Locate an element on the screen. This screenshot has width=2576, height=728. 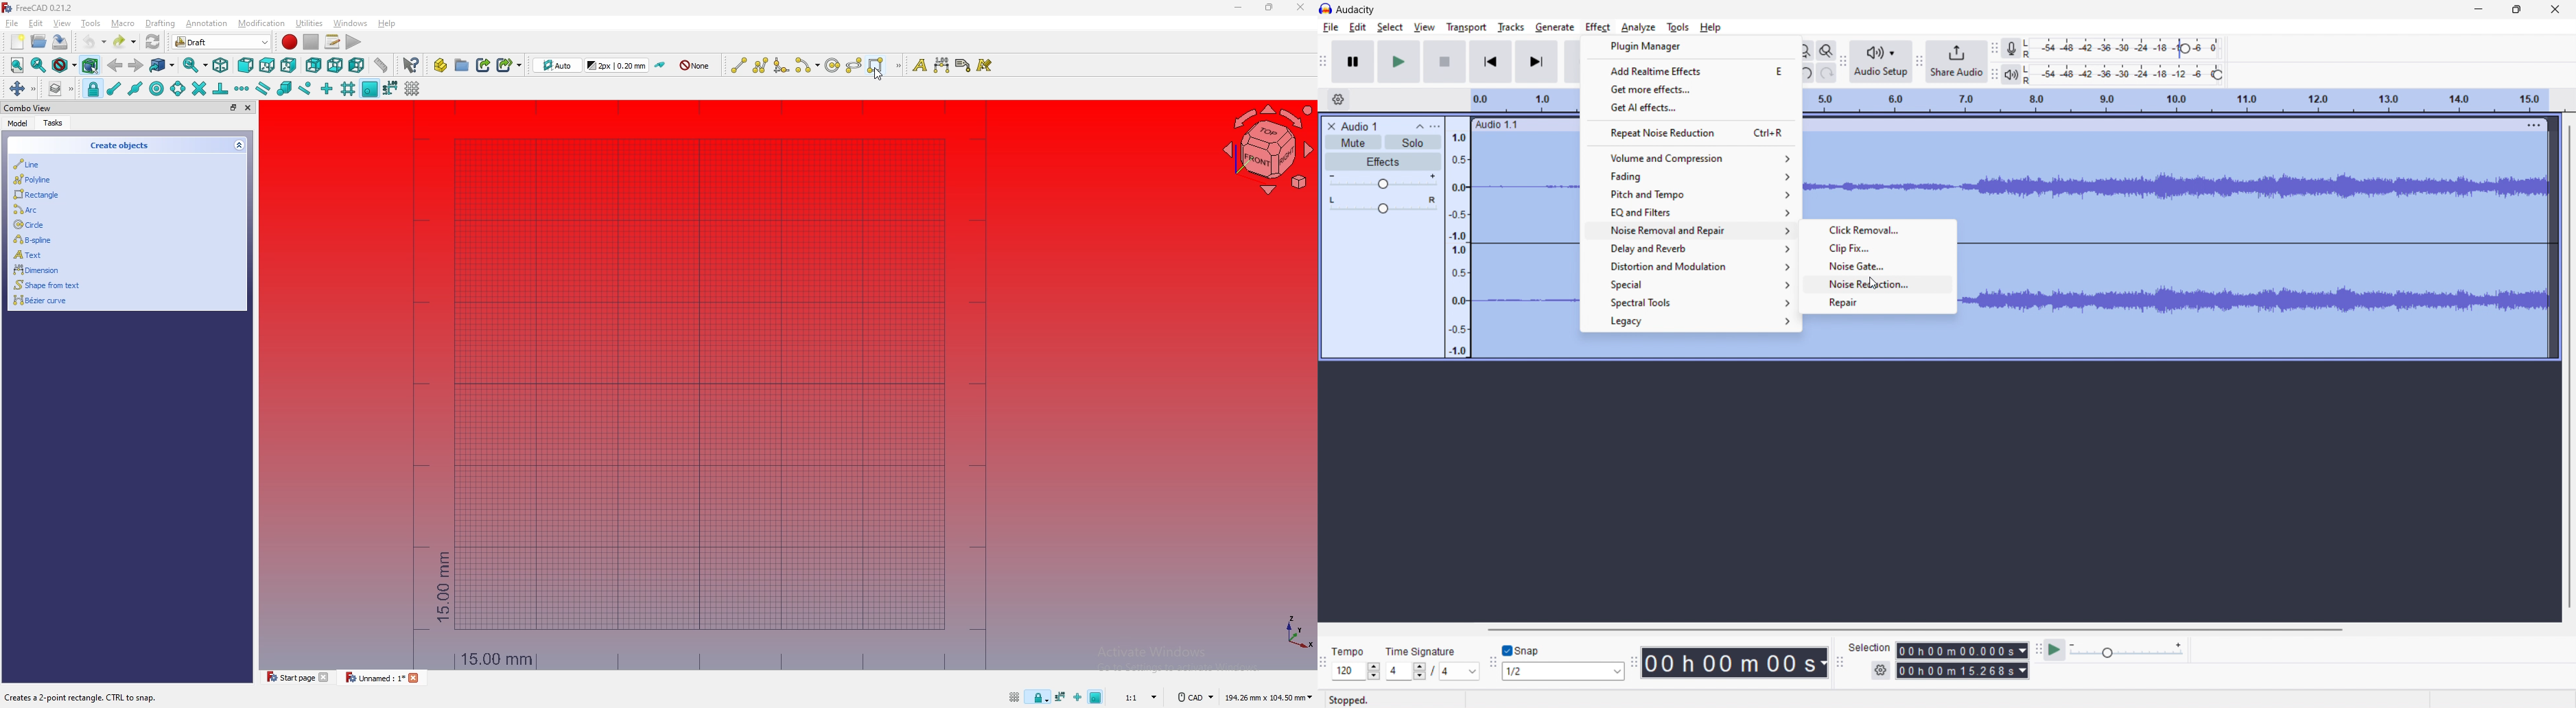
tracks is located at coordinates (1510, 27).